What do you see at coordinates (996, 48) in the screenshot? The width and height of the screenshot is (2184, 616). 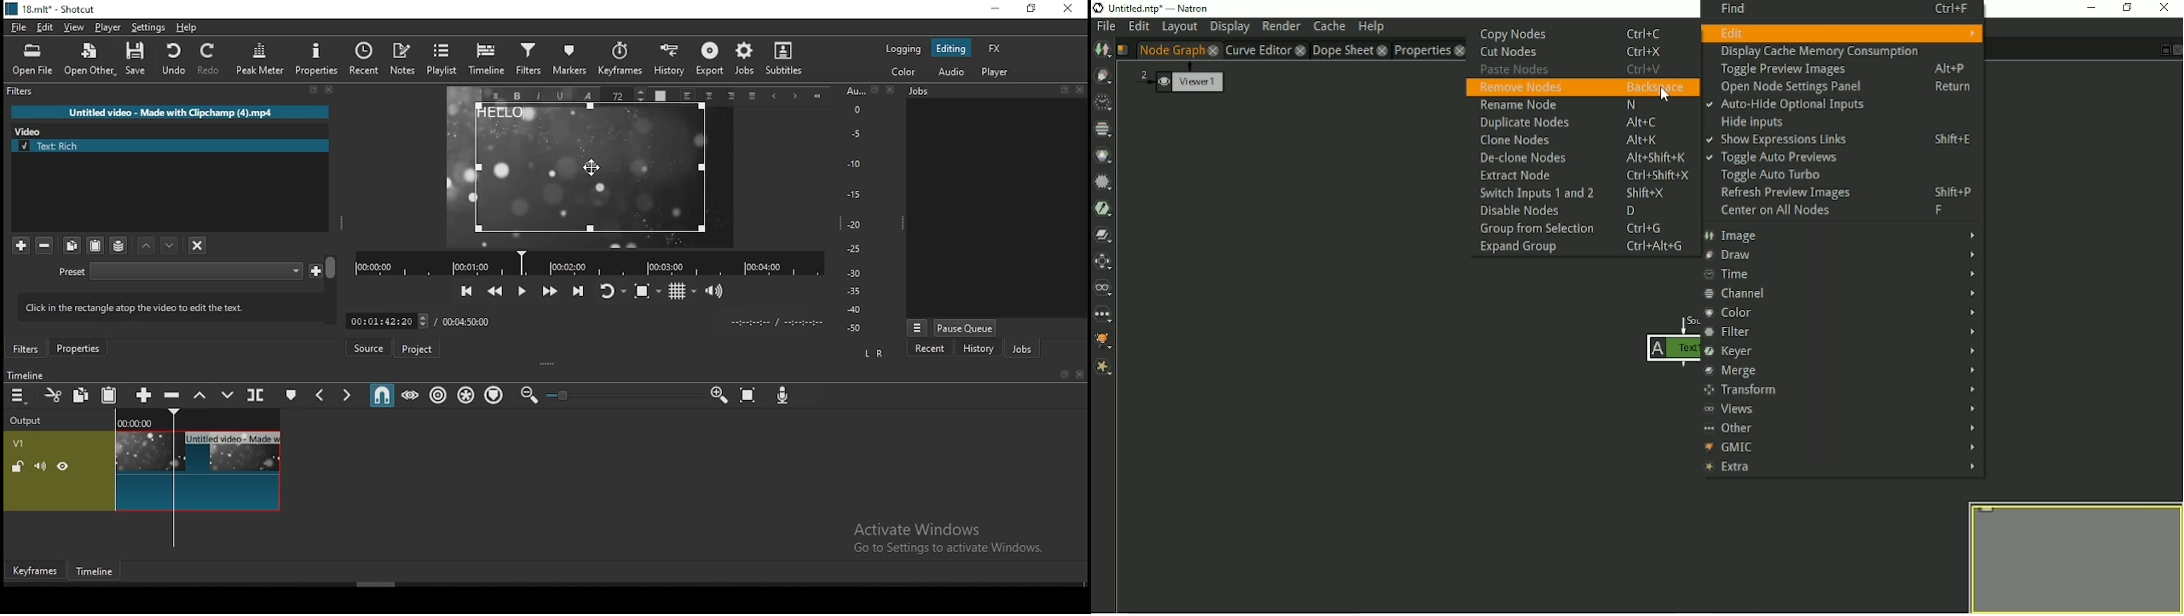 I see `fx` at bounding box center [996, 48].